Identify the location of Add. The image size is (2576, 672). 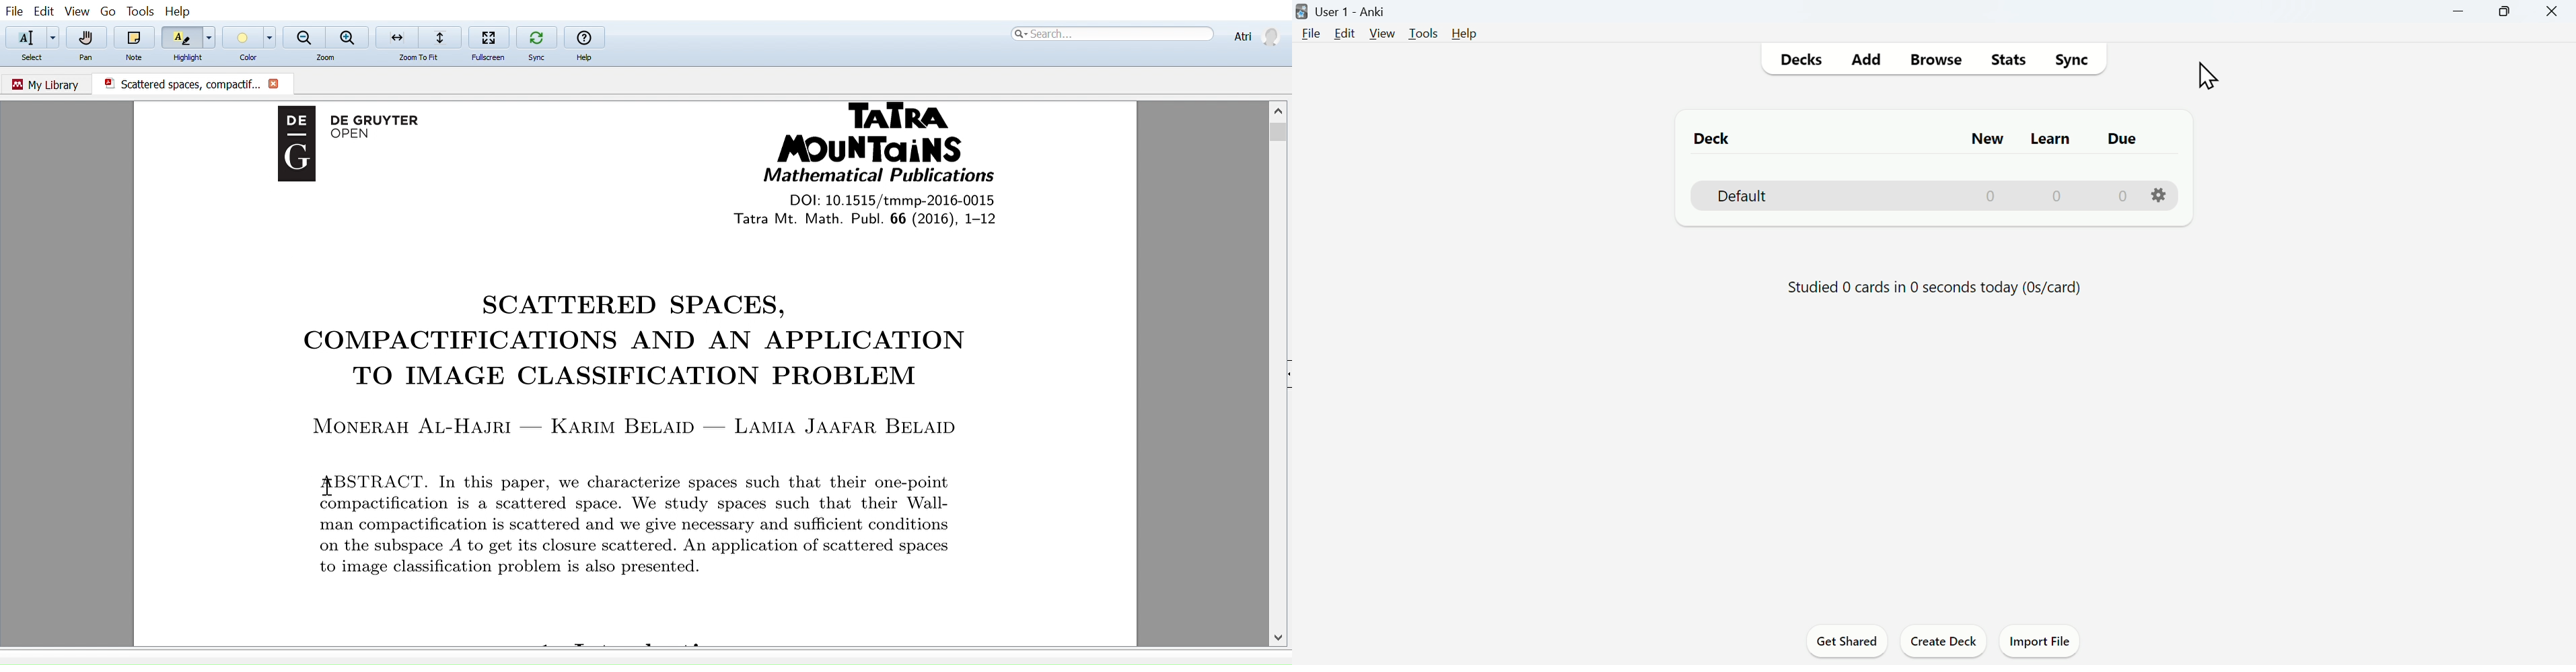
(1867, 60).